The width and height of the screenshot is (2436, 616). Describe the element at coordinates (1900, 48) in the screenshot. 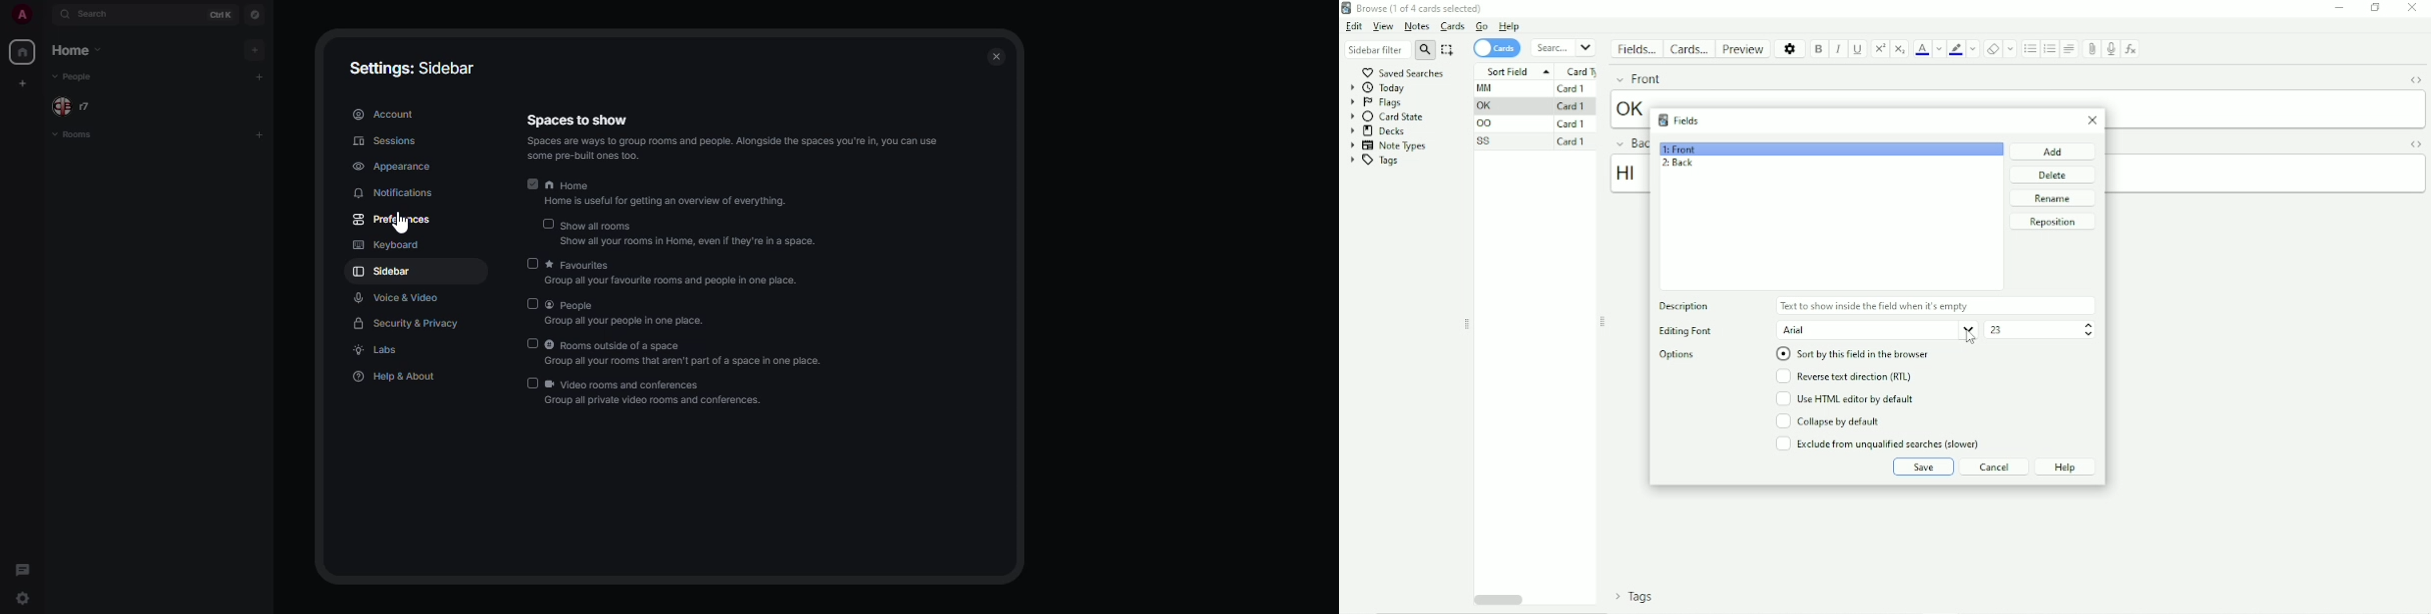

I see `Subscript` at that location.